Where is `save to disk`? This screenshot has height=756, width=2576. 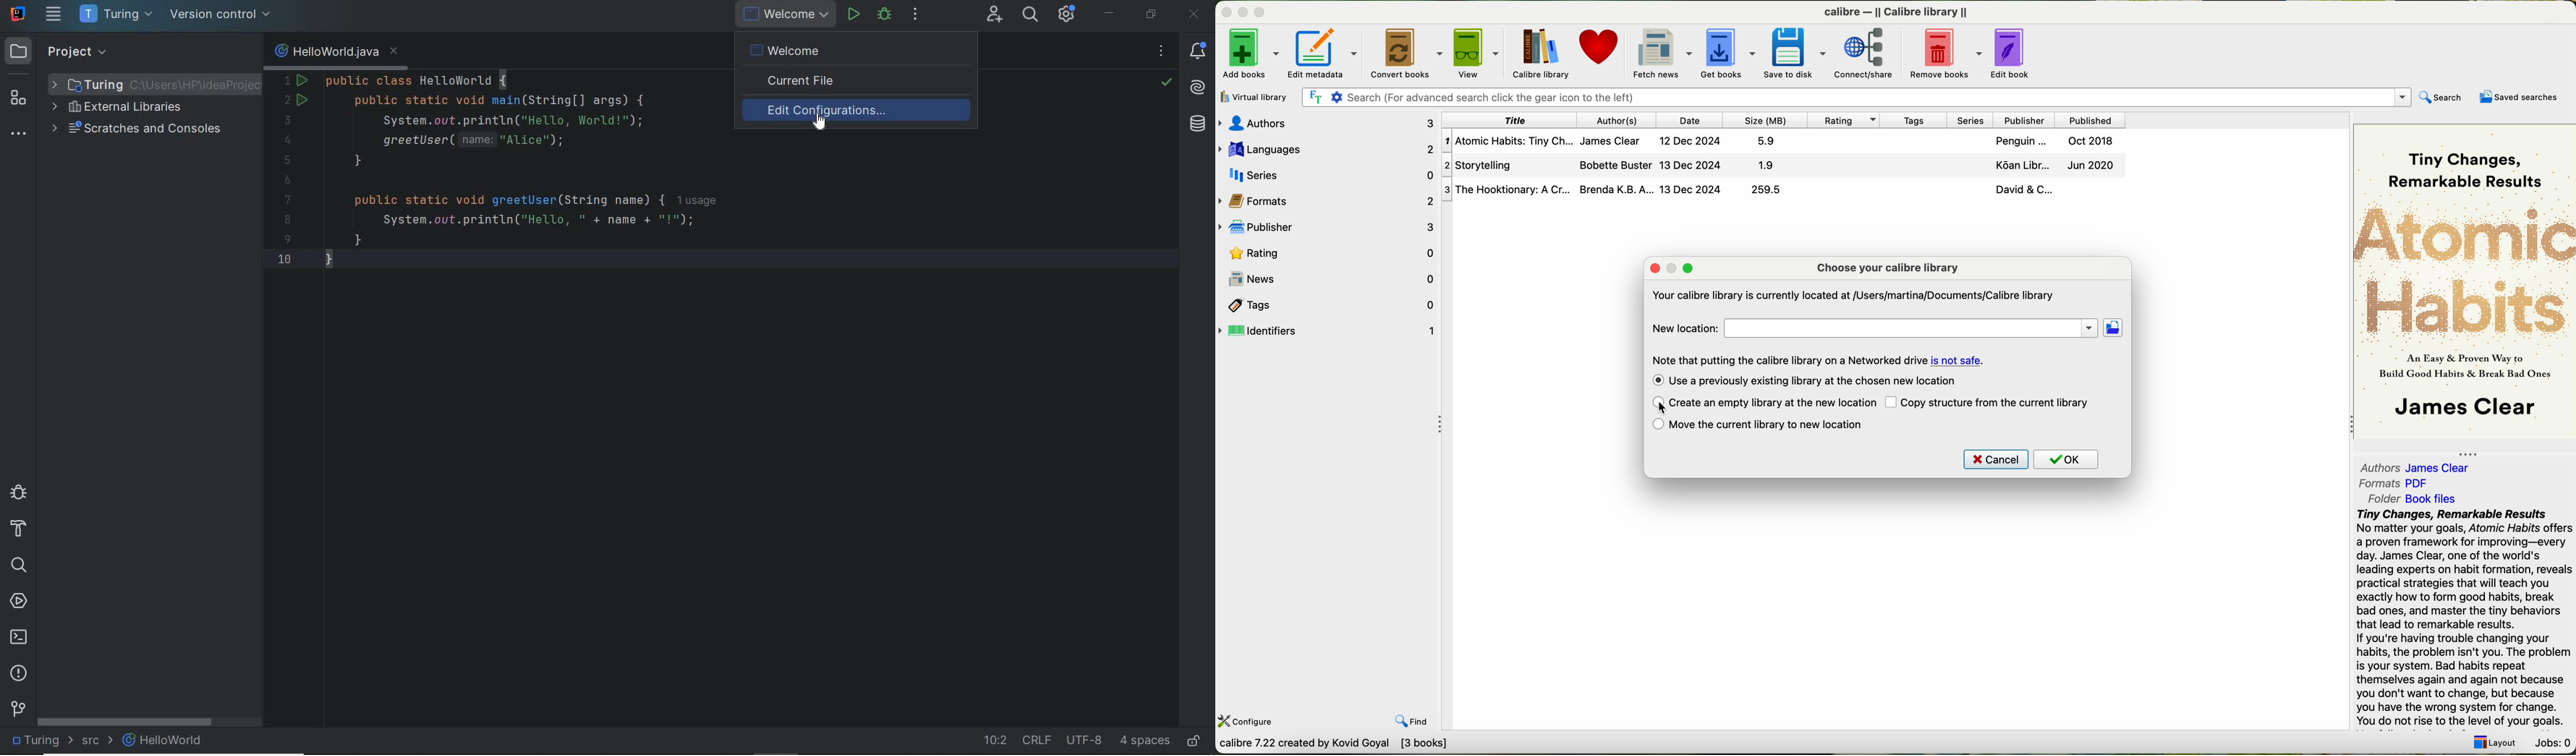
save to disk is located at coordinates (1795, 52).